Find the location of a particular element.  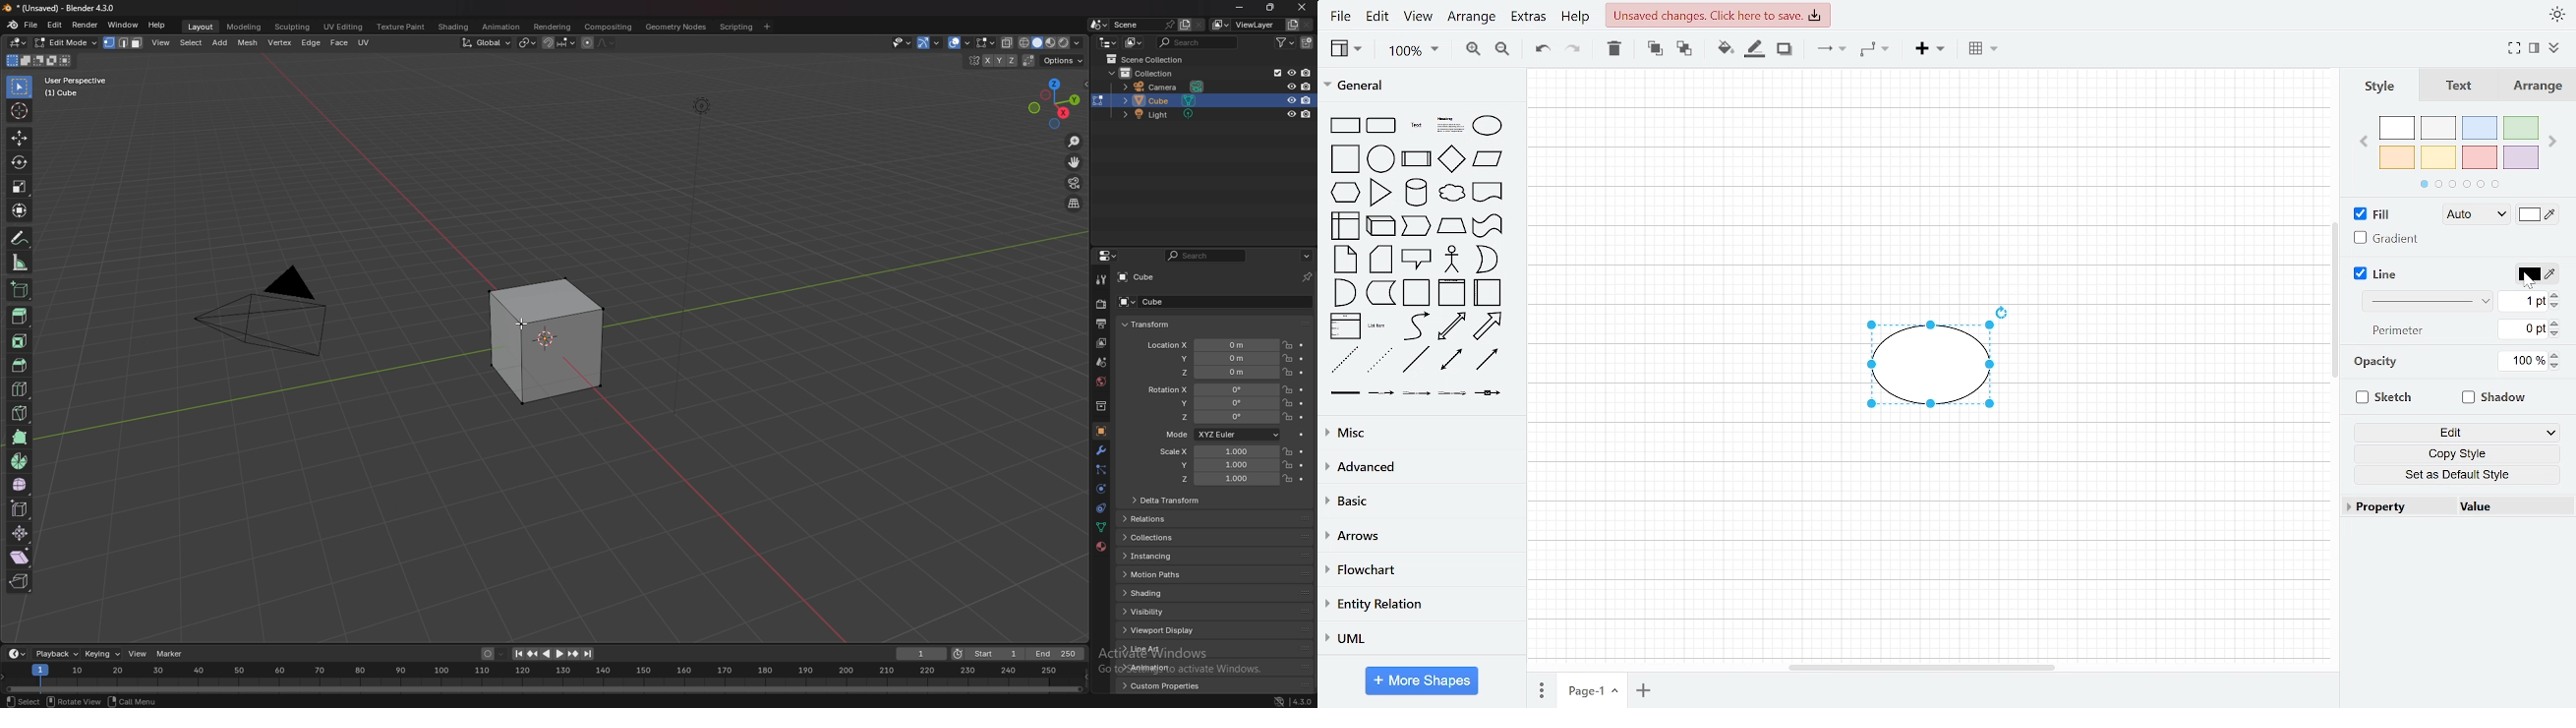

Shadow is located at coordinates (2491, 398).